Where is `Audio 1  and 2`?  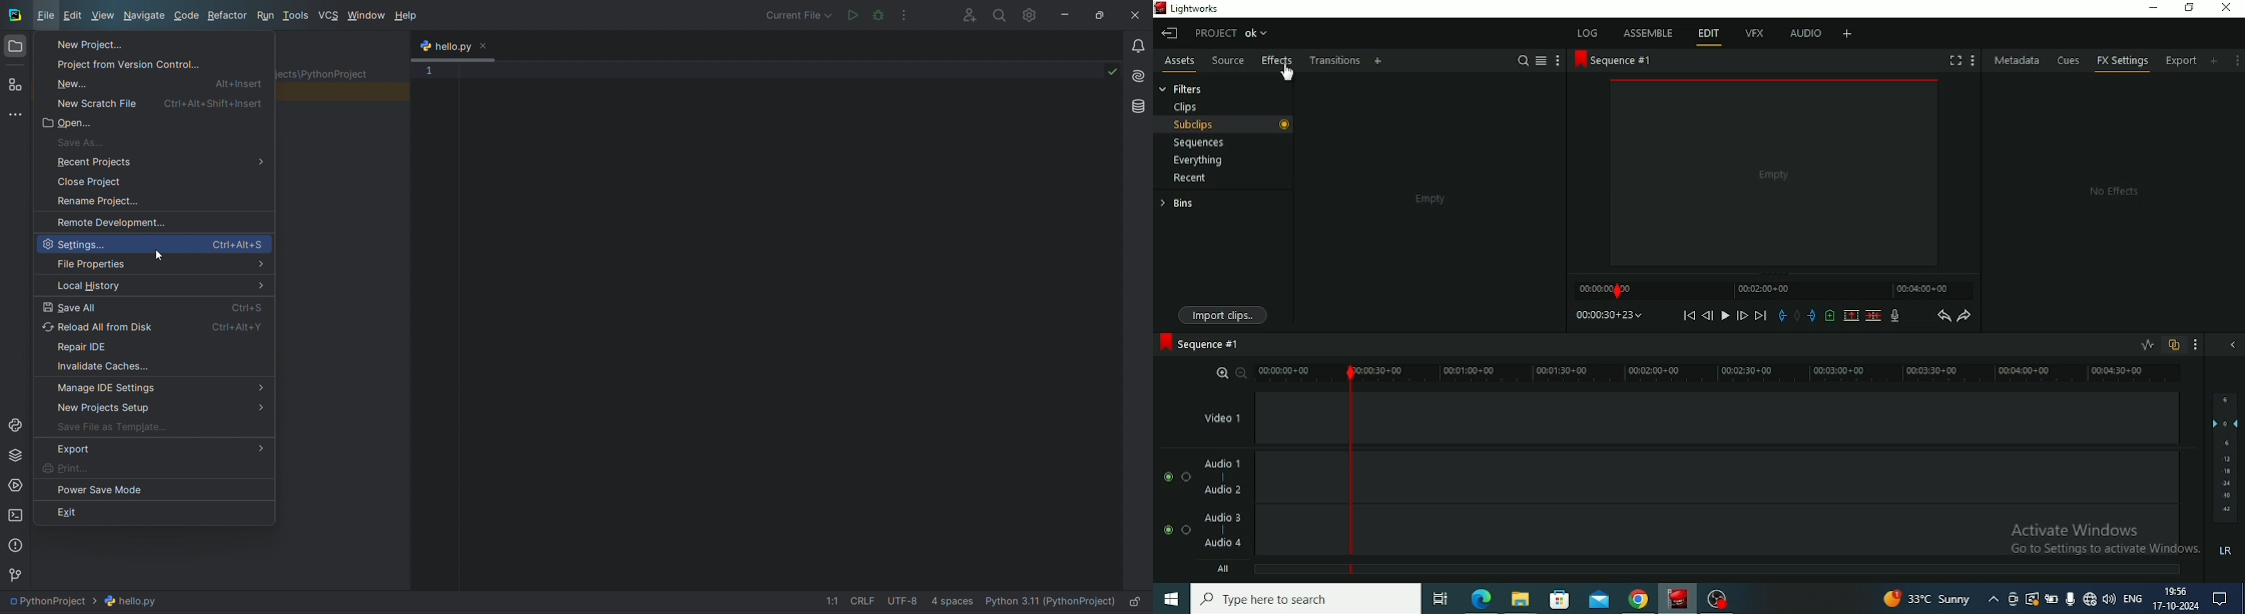 Audio 1  and 2 is located at coordinates (1242, 477).